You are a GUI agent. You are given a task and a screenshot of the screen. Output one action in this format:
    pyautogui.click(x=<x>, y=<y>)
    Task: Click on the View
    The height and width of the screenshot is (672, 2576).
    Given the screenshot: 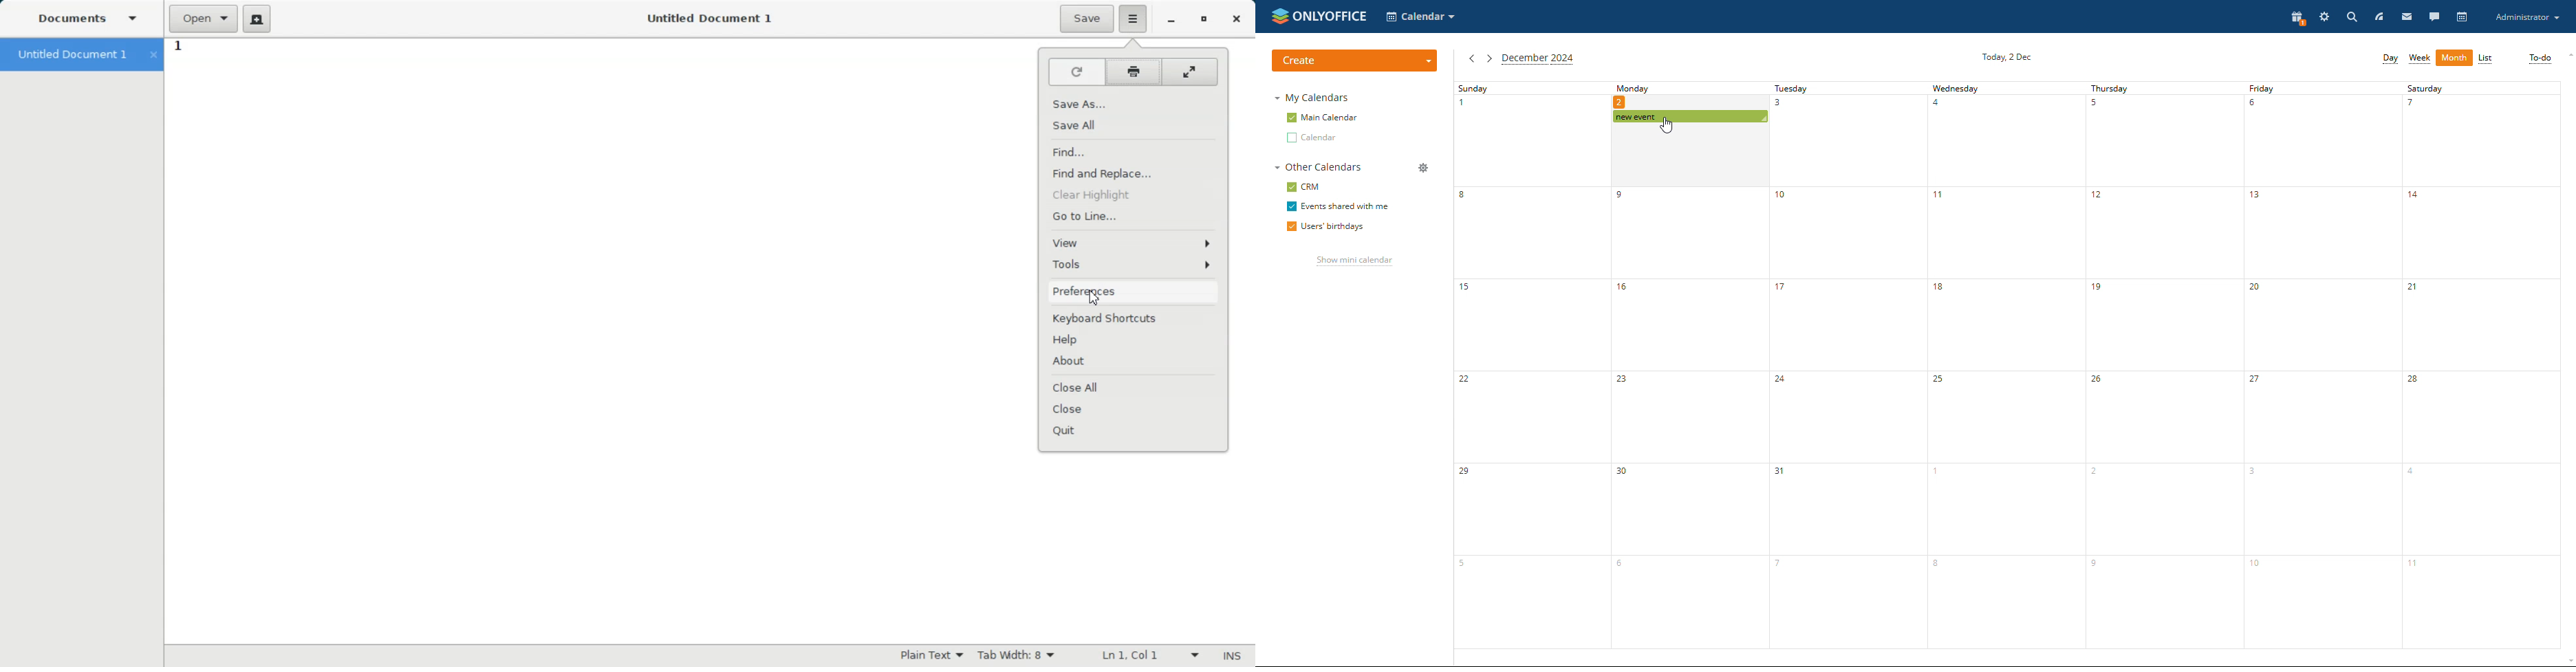 What is the action you would take?
    pyautogui.click(x=1134, y=243)
    